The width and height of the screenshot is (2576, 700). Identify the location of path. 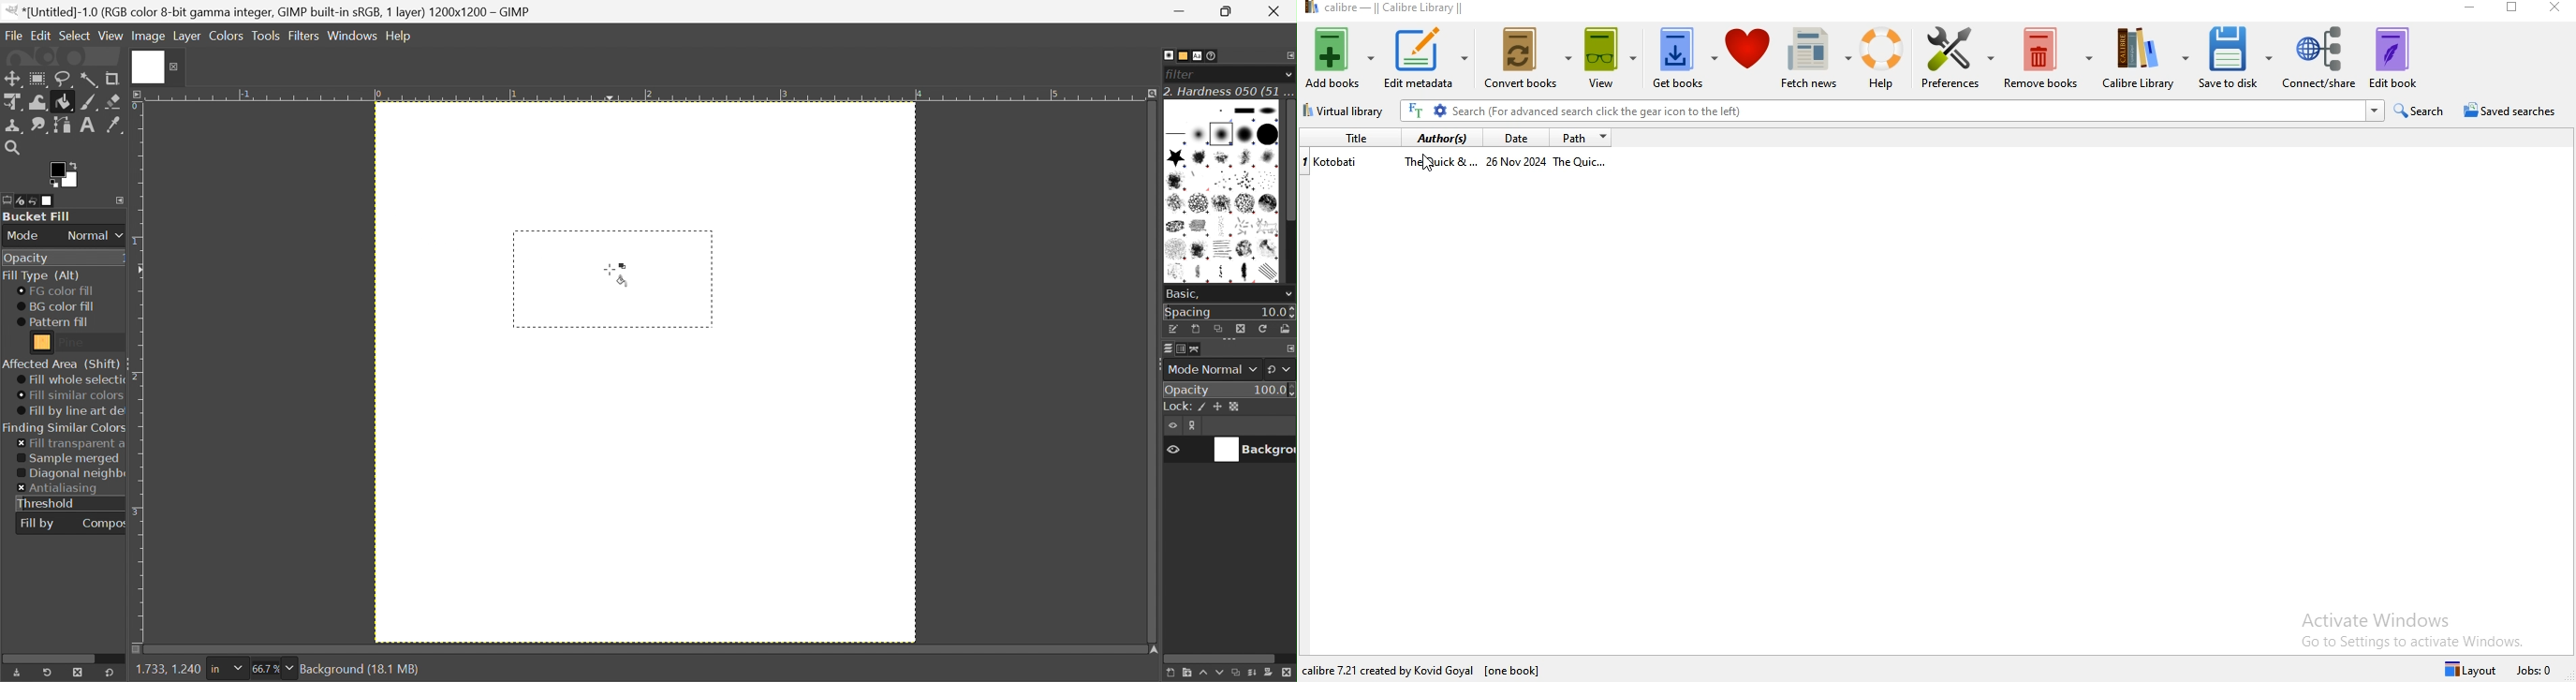
(1583, 138).